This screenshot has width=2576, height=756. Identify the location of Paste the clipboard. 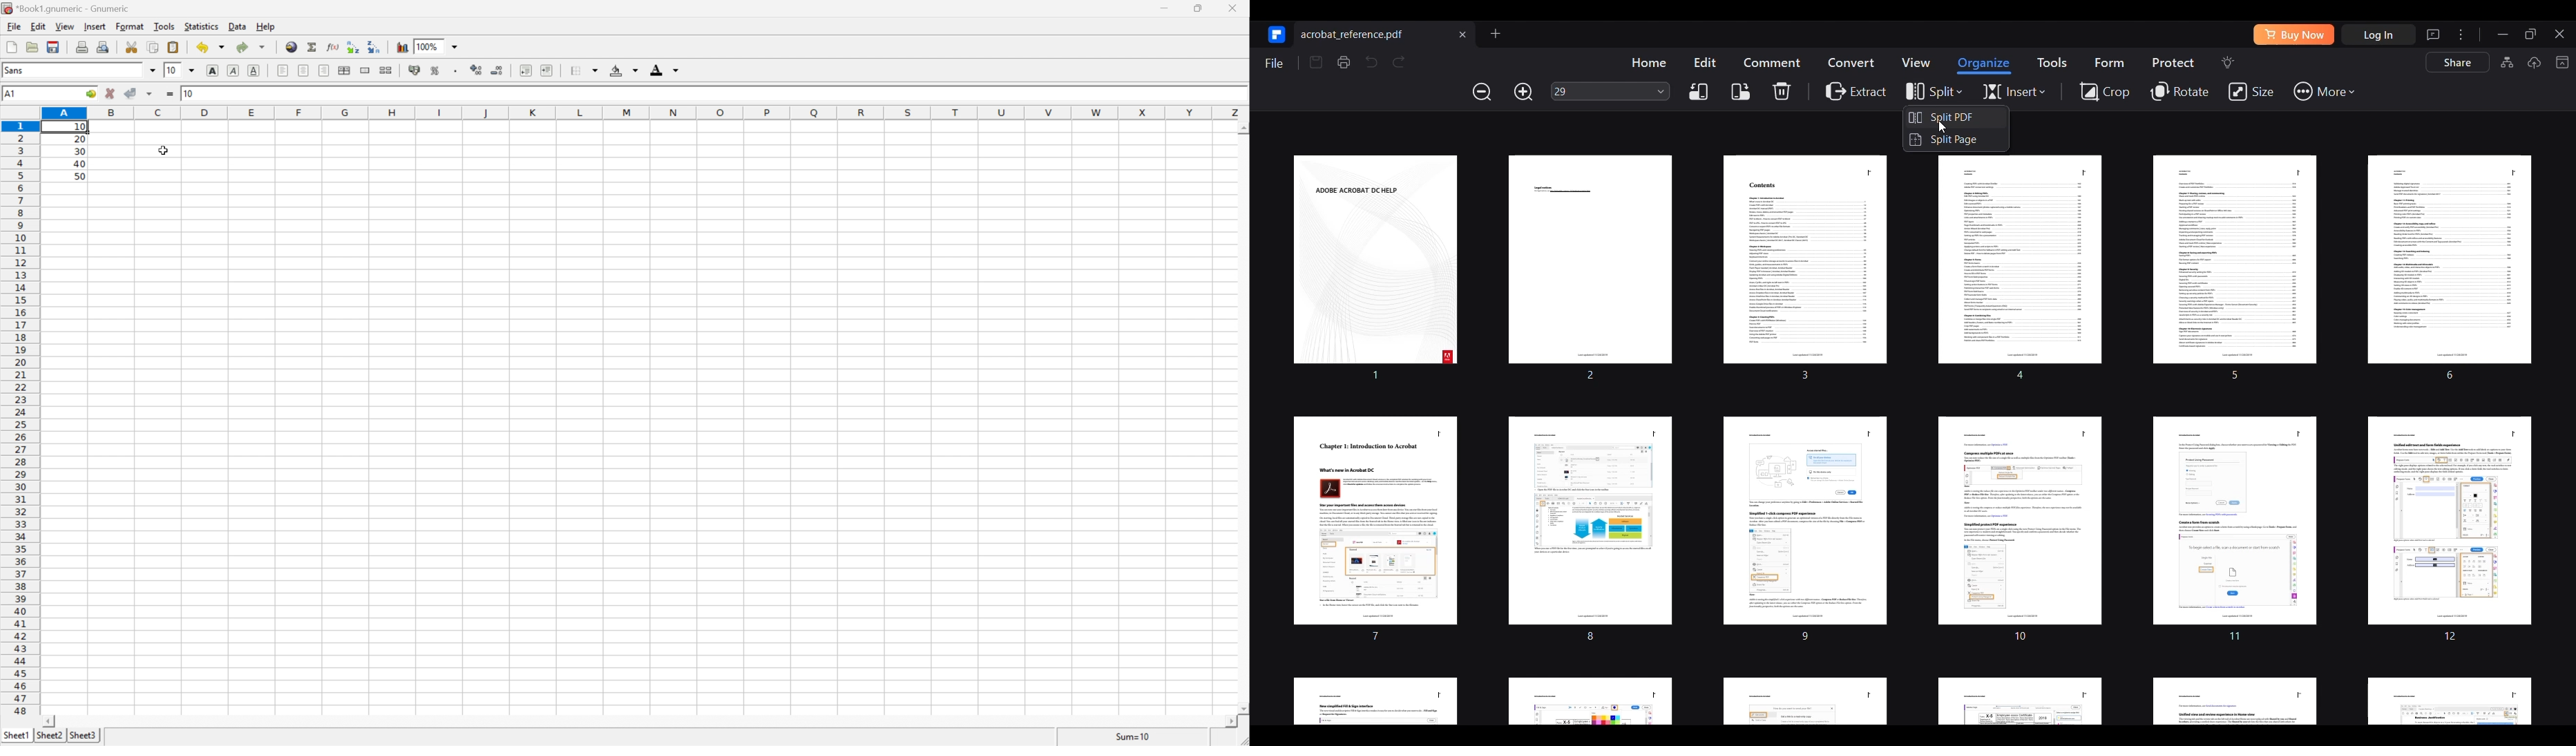
(173, 47).